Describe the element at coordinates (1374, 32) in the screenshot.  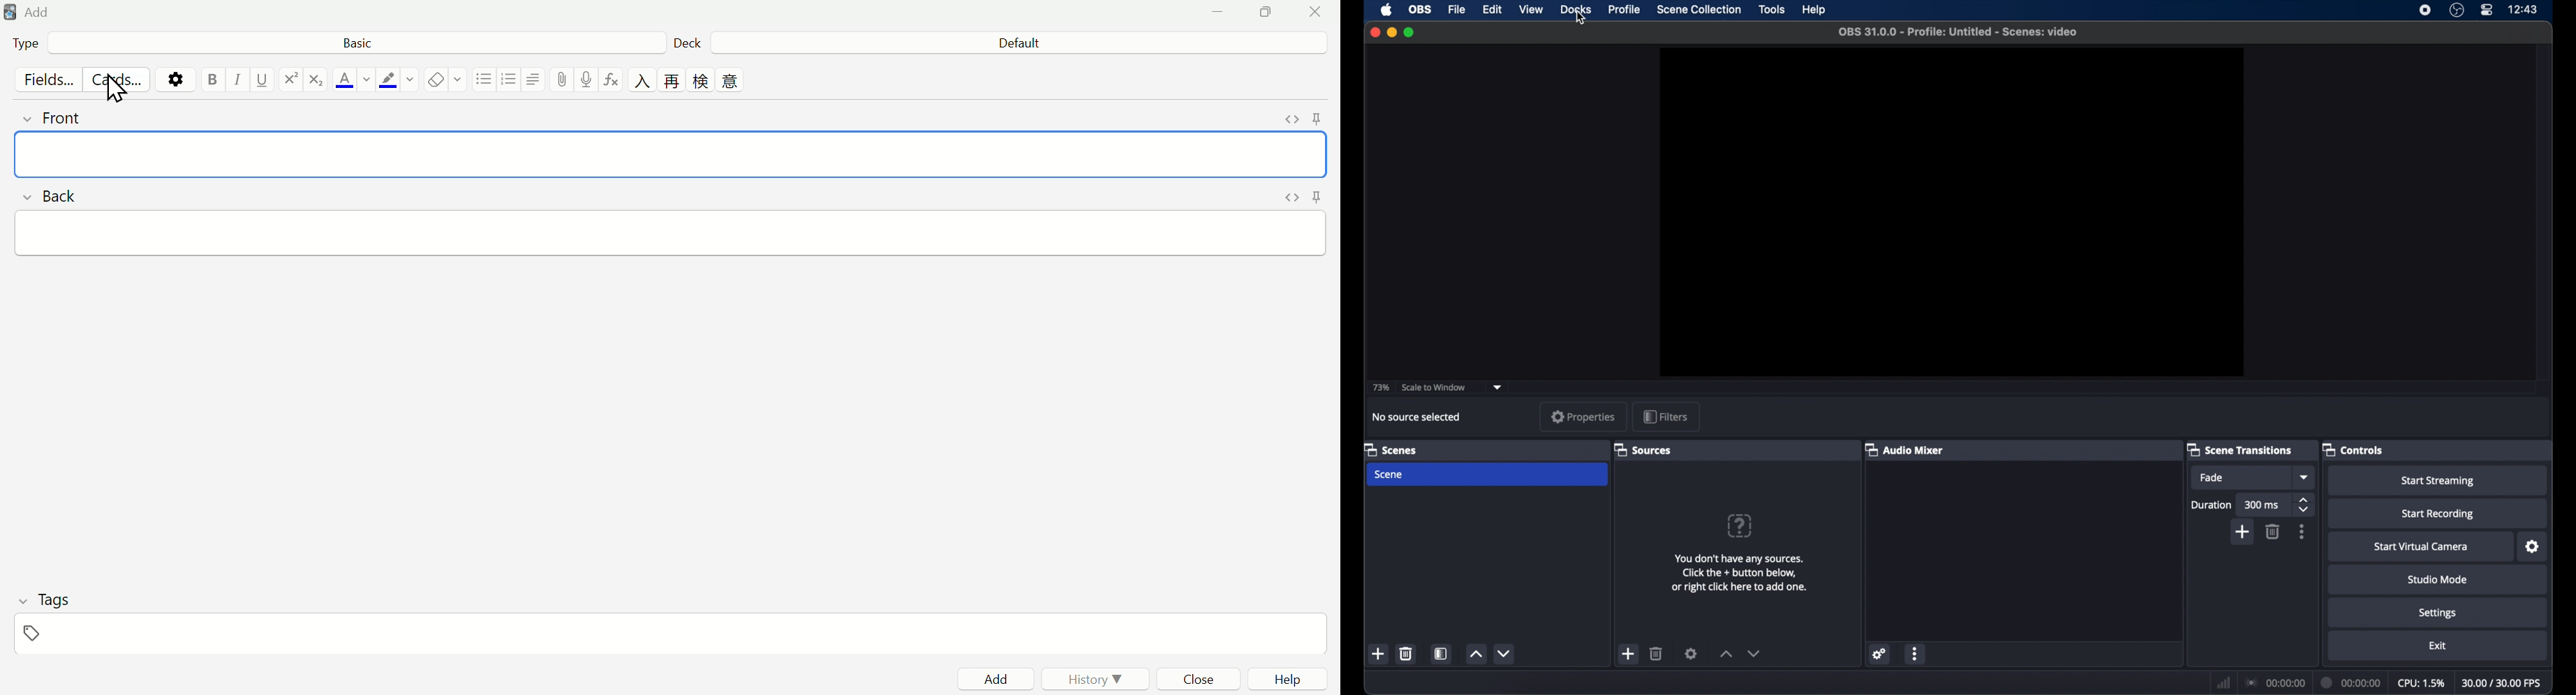
I see `close` at that location.